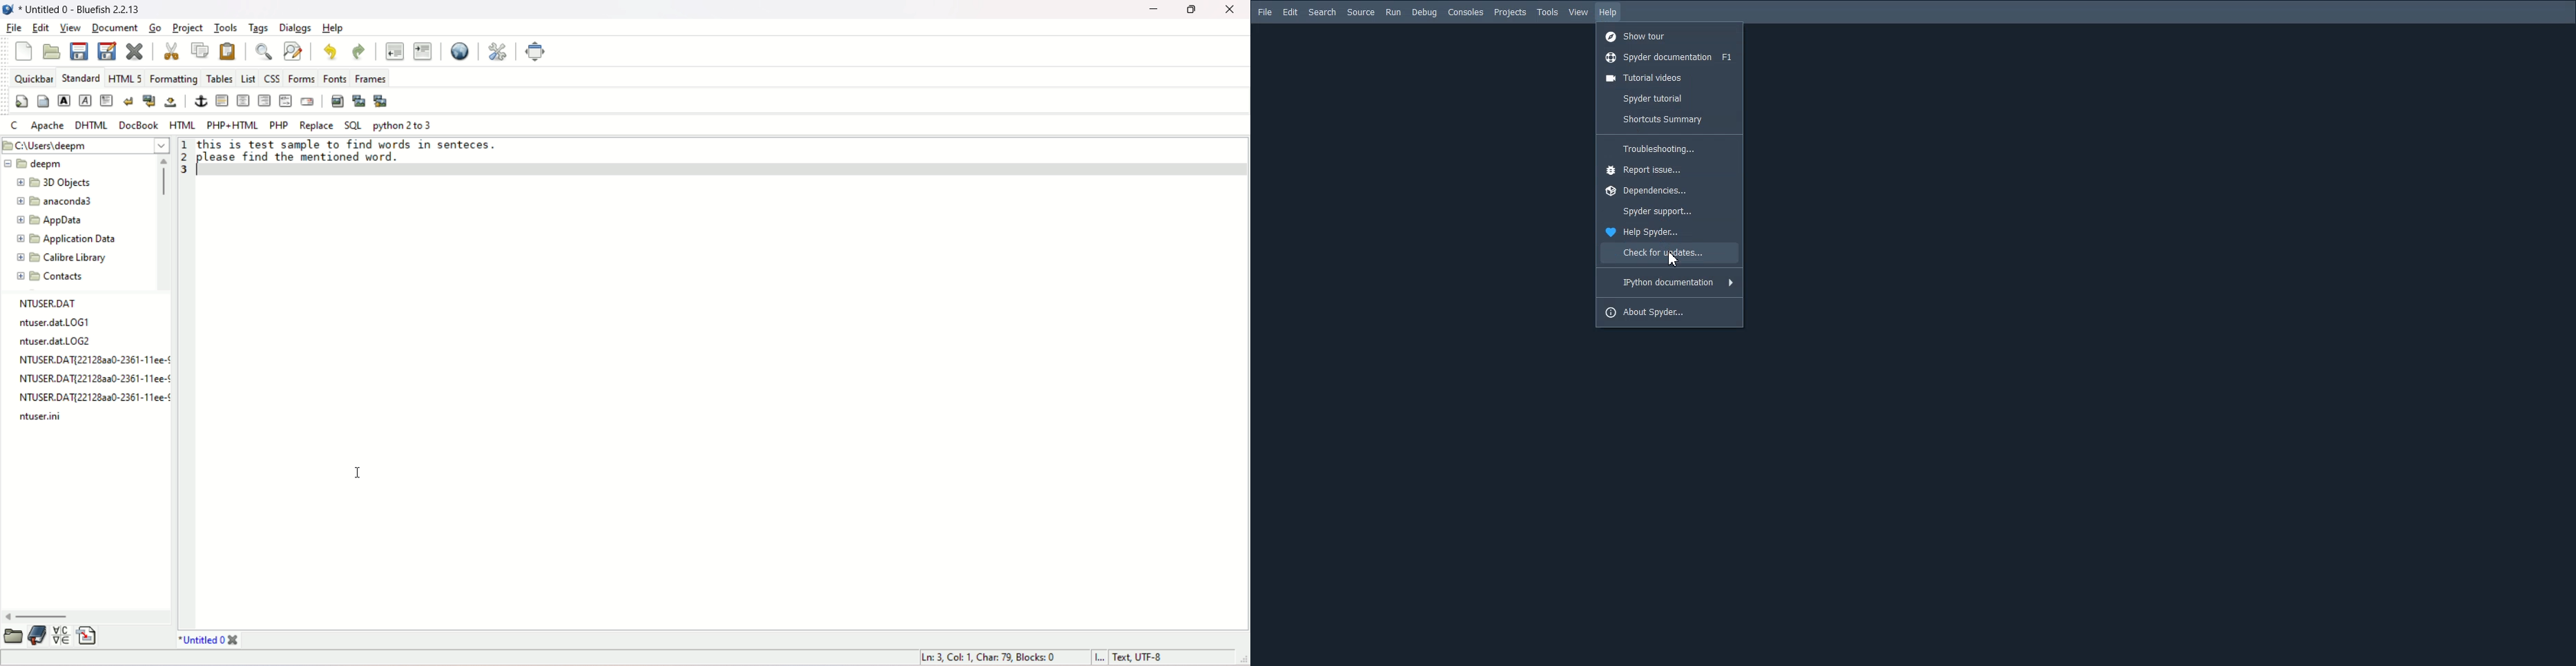 Image resolution: width=2576 pixels, height=672 pixels. Describe the element at coordinates (49, 303) in the screenshot. I see `NTUSER.DAT` at that location.